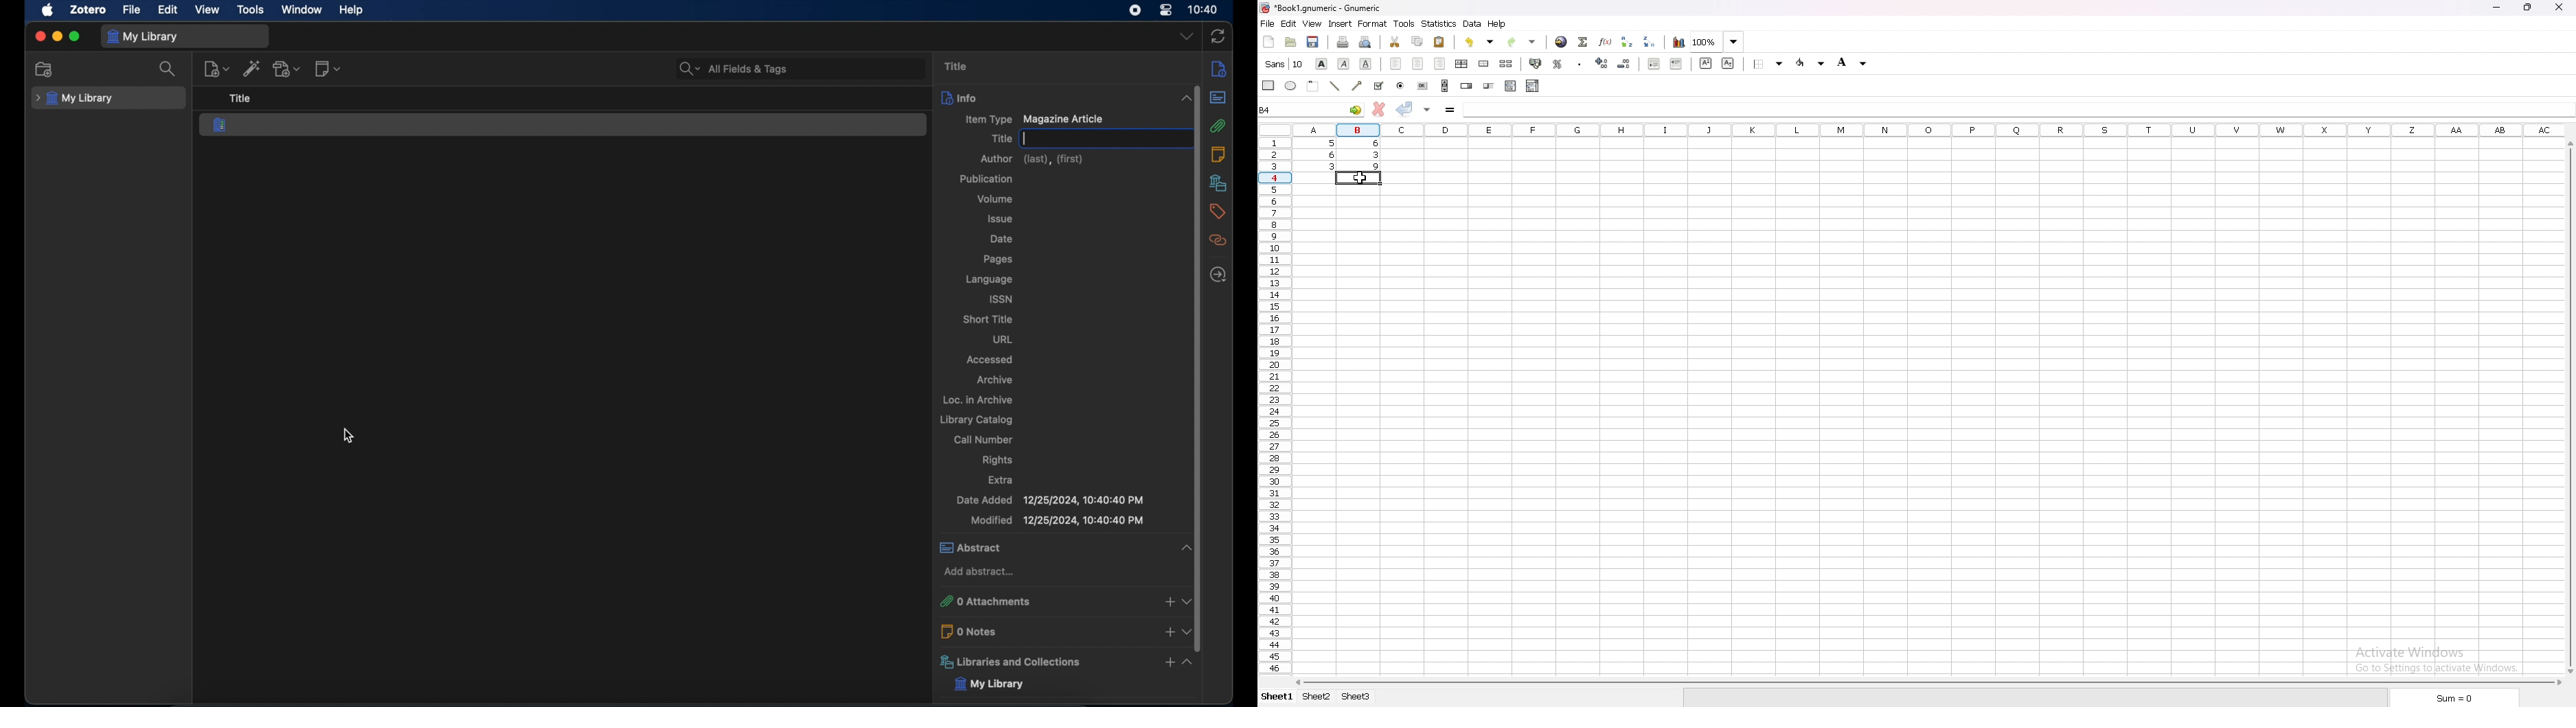  What do you see at coordinates (1334, 86) in the screenshot?
I see `line` at bounding box center [1334, 86].